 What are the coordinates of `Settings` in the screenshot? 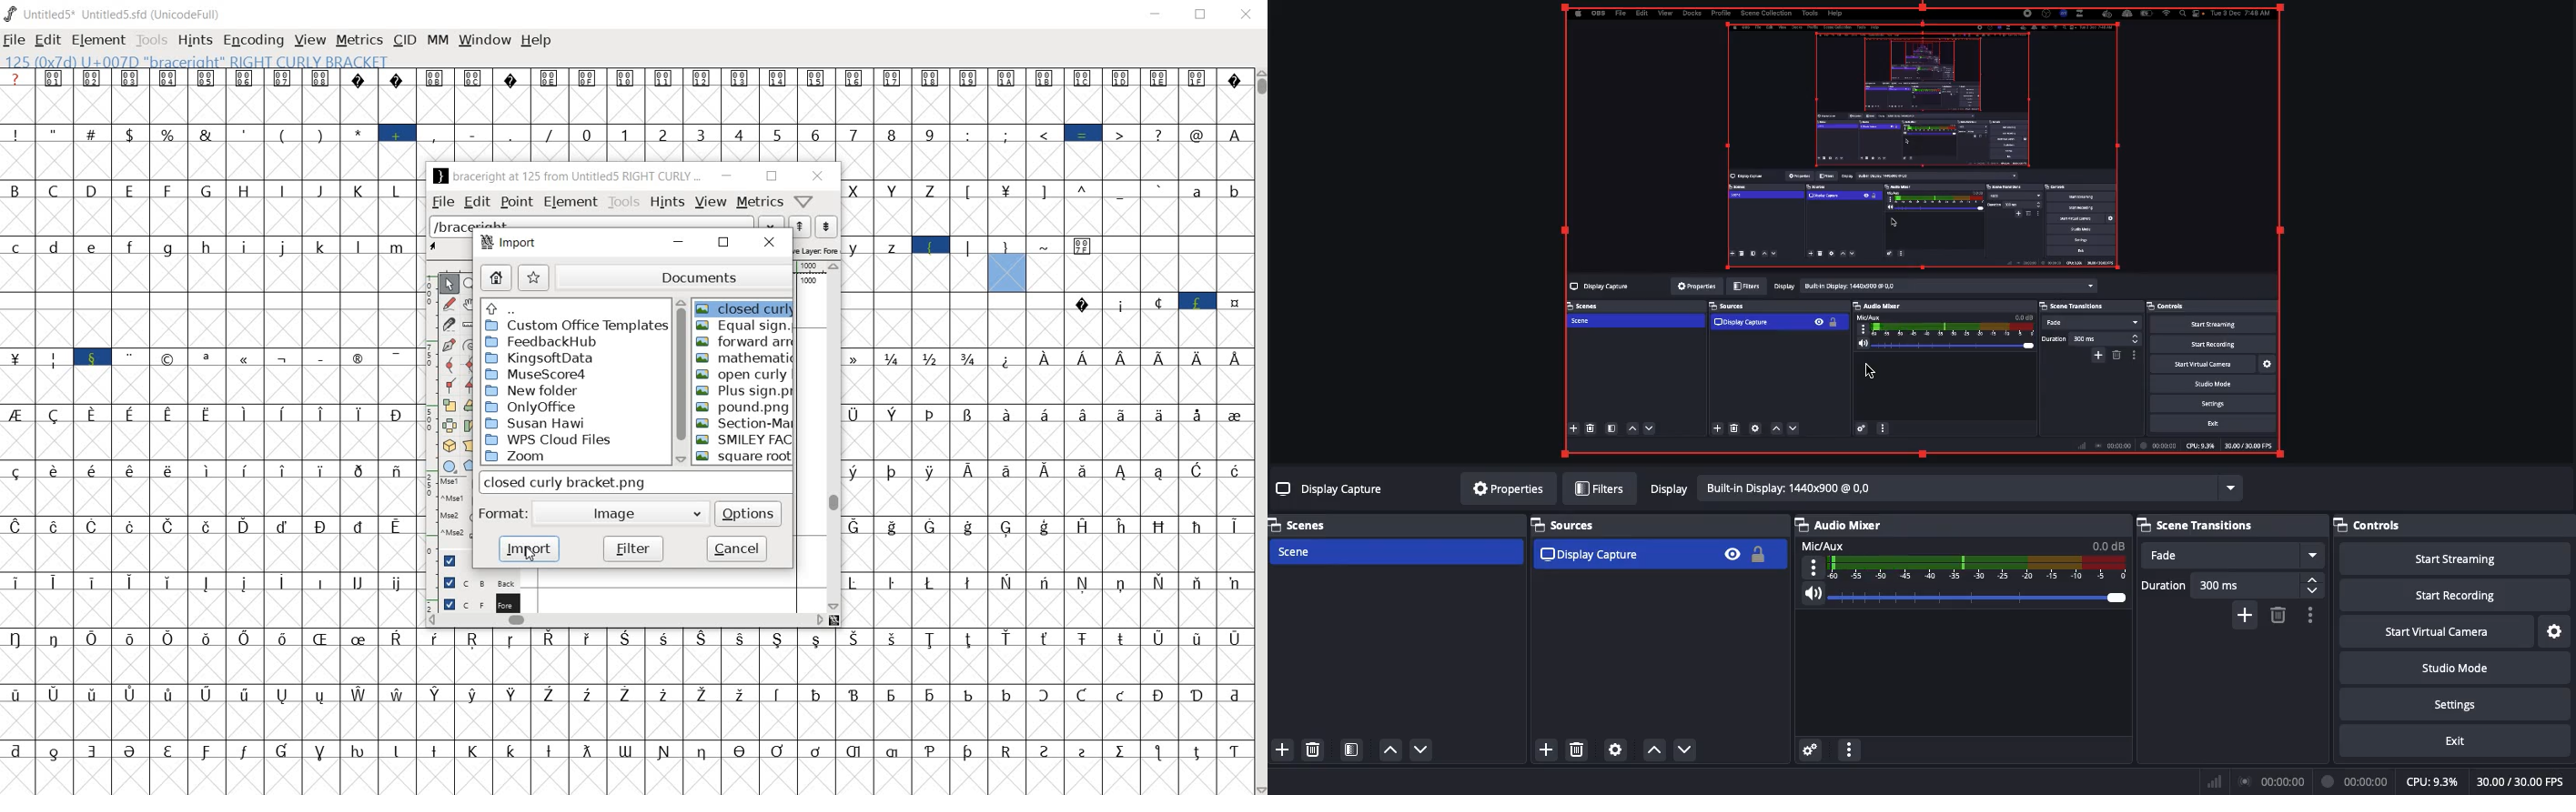 It's located at (2453, 704).